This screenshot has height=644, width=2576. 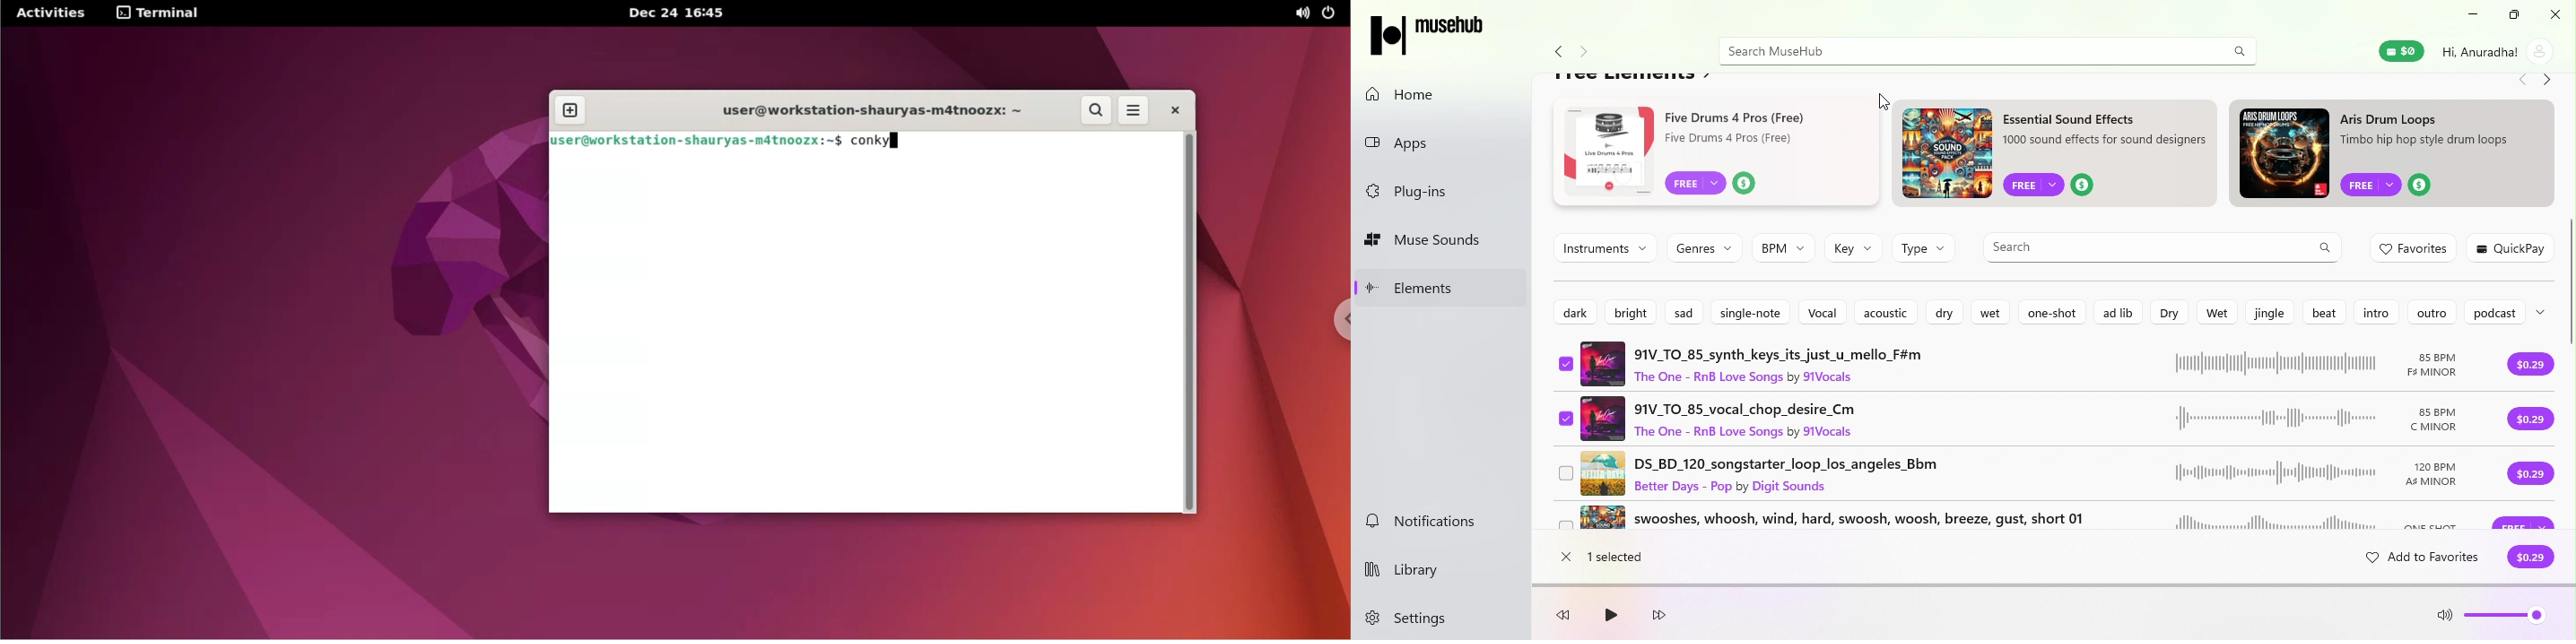 What do you see at coordinates (2512, 247) in the screenshot?
I see `Quick play` at bounding box center [2512, 247].